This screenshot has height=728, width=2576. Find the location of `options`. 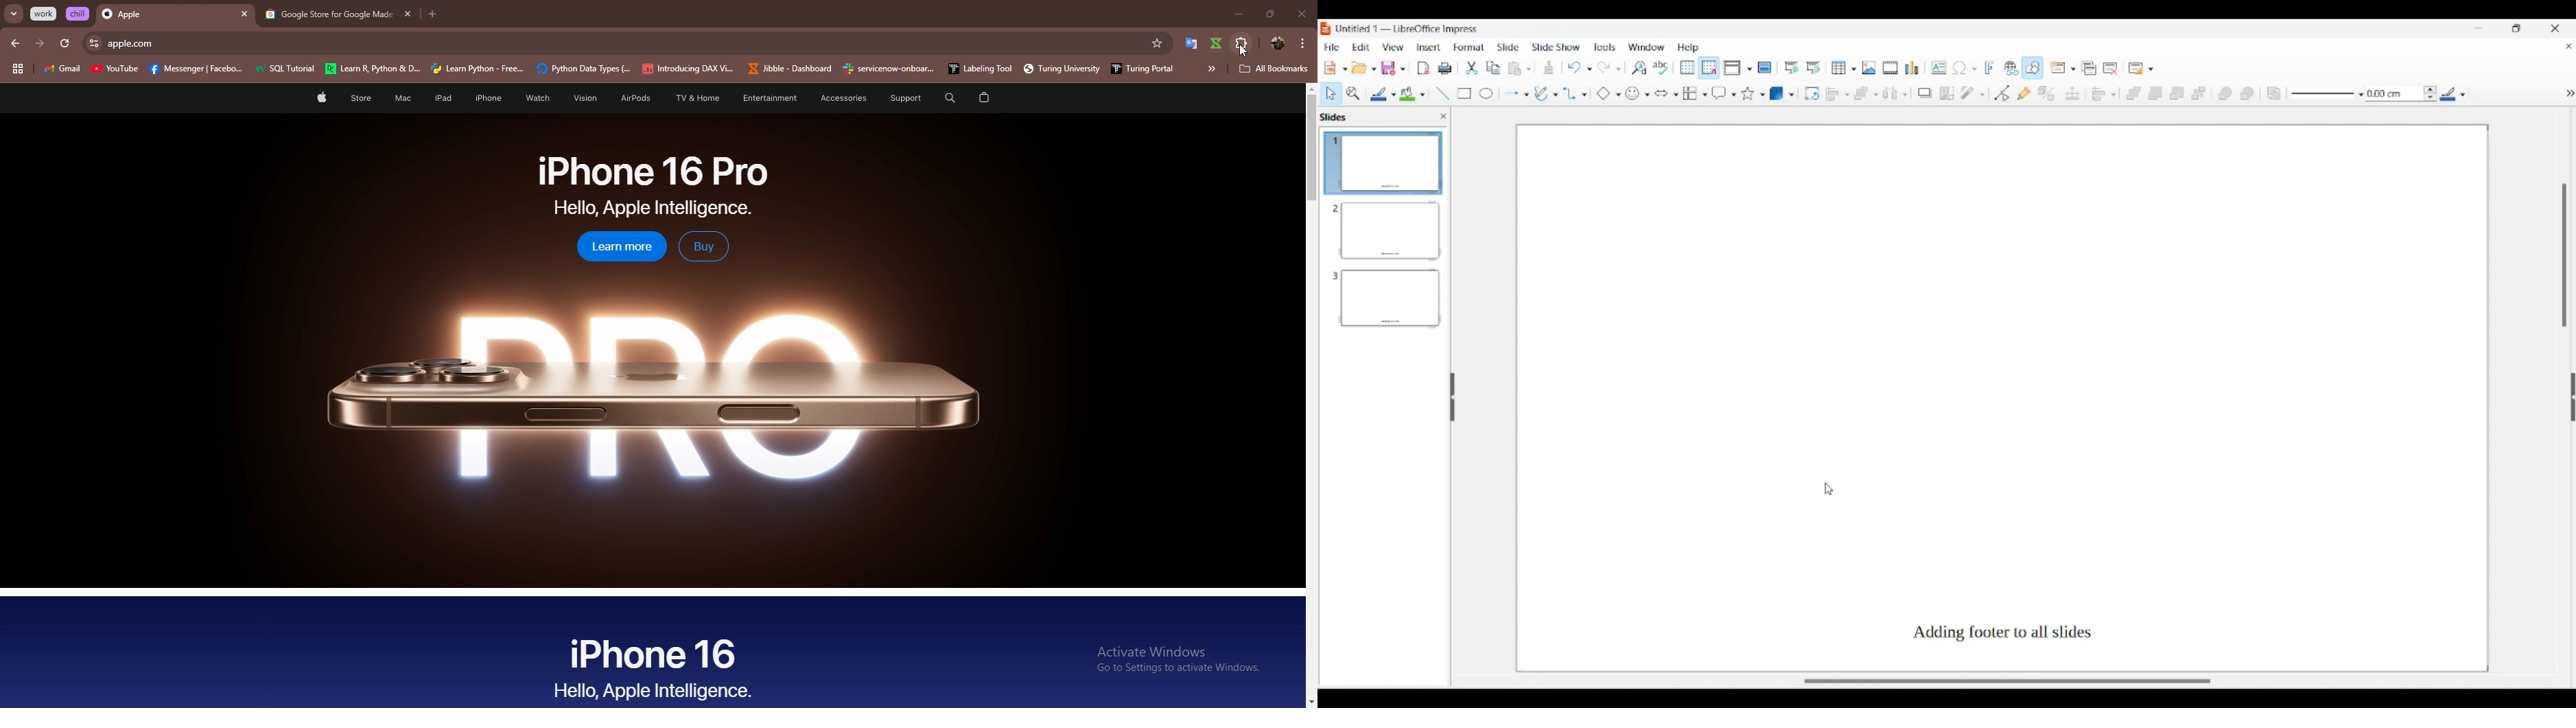

options is located at coordinates (1303, 43).